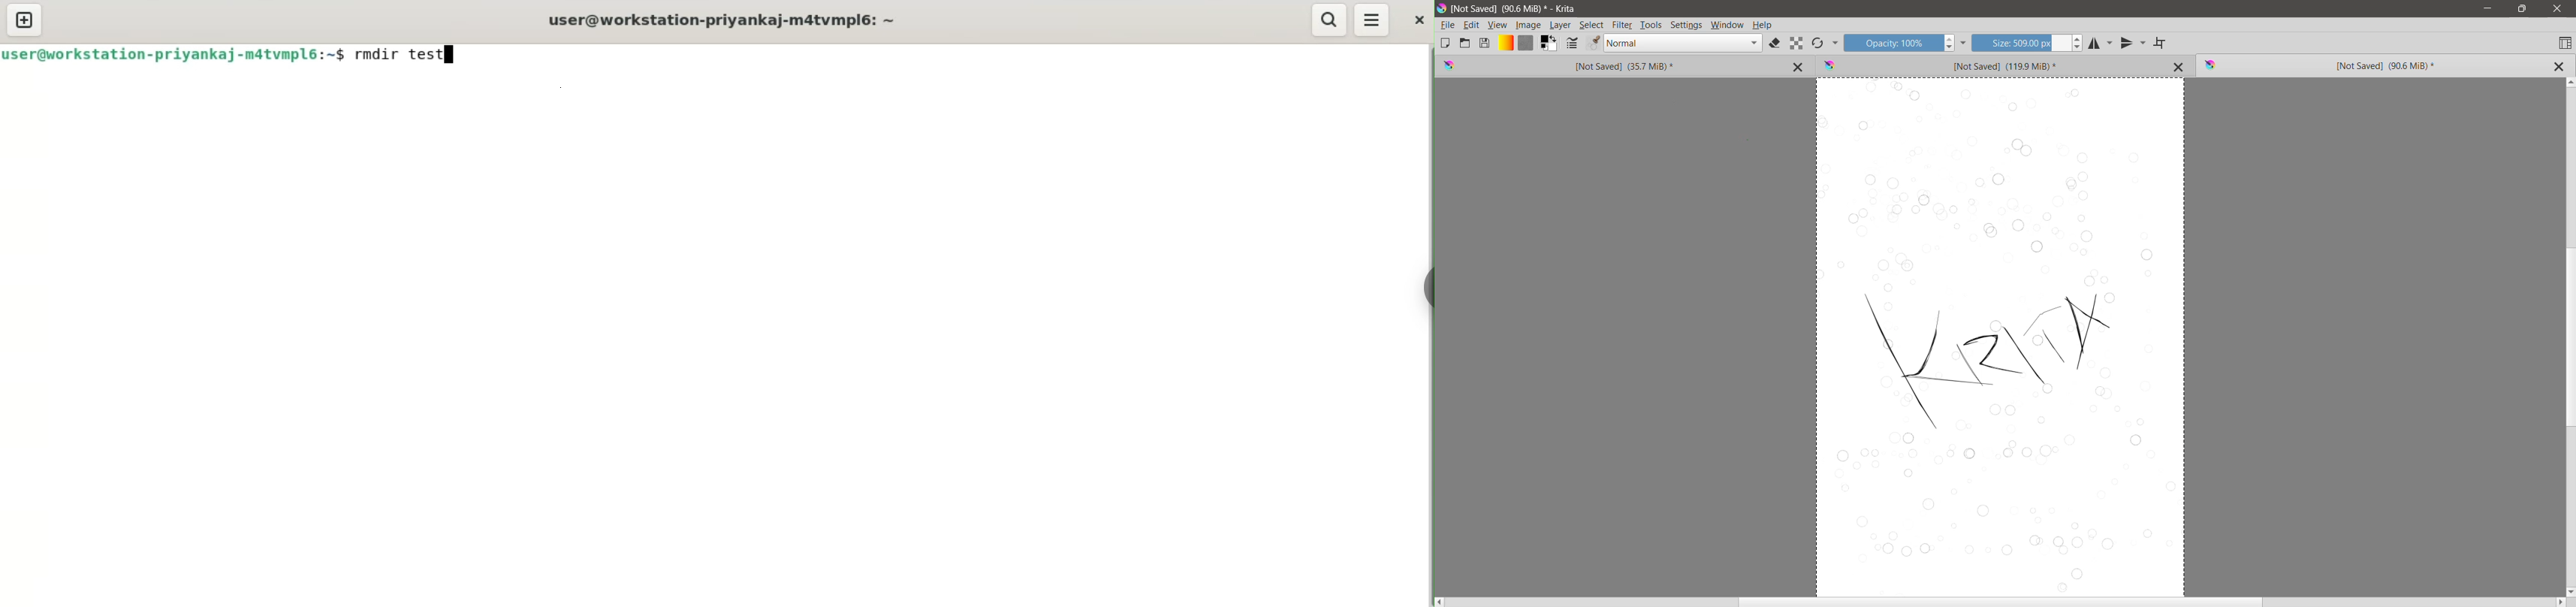 The image size is (2576, 616). I want to click on Unsaved Image Tab 2, so click(1986, 65).